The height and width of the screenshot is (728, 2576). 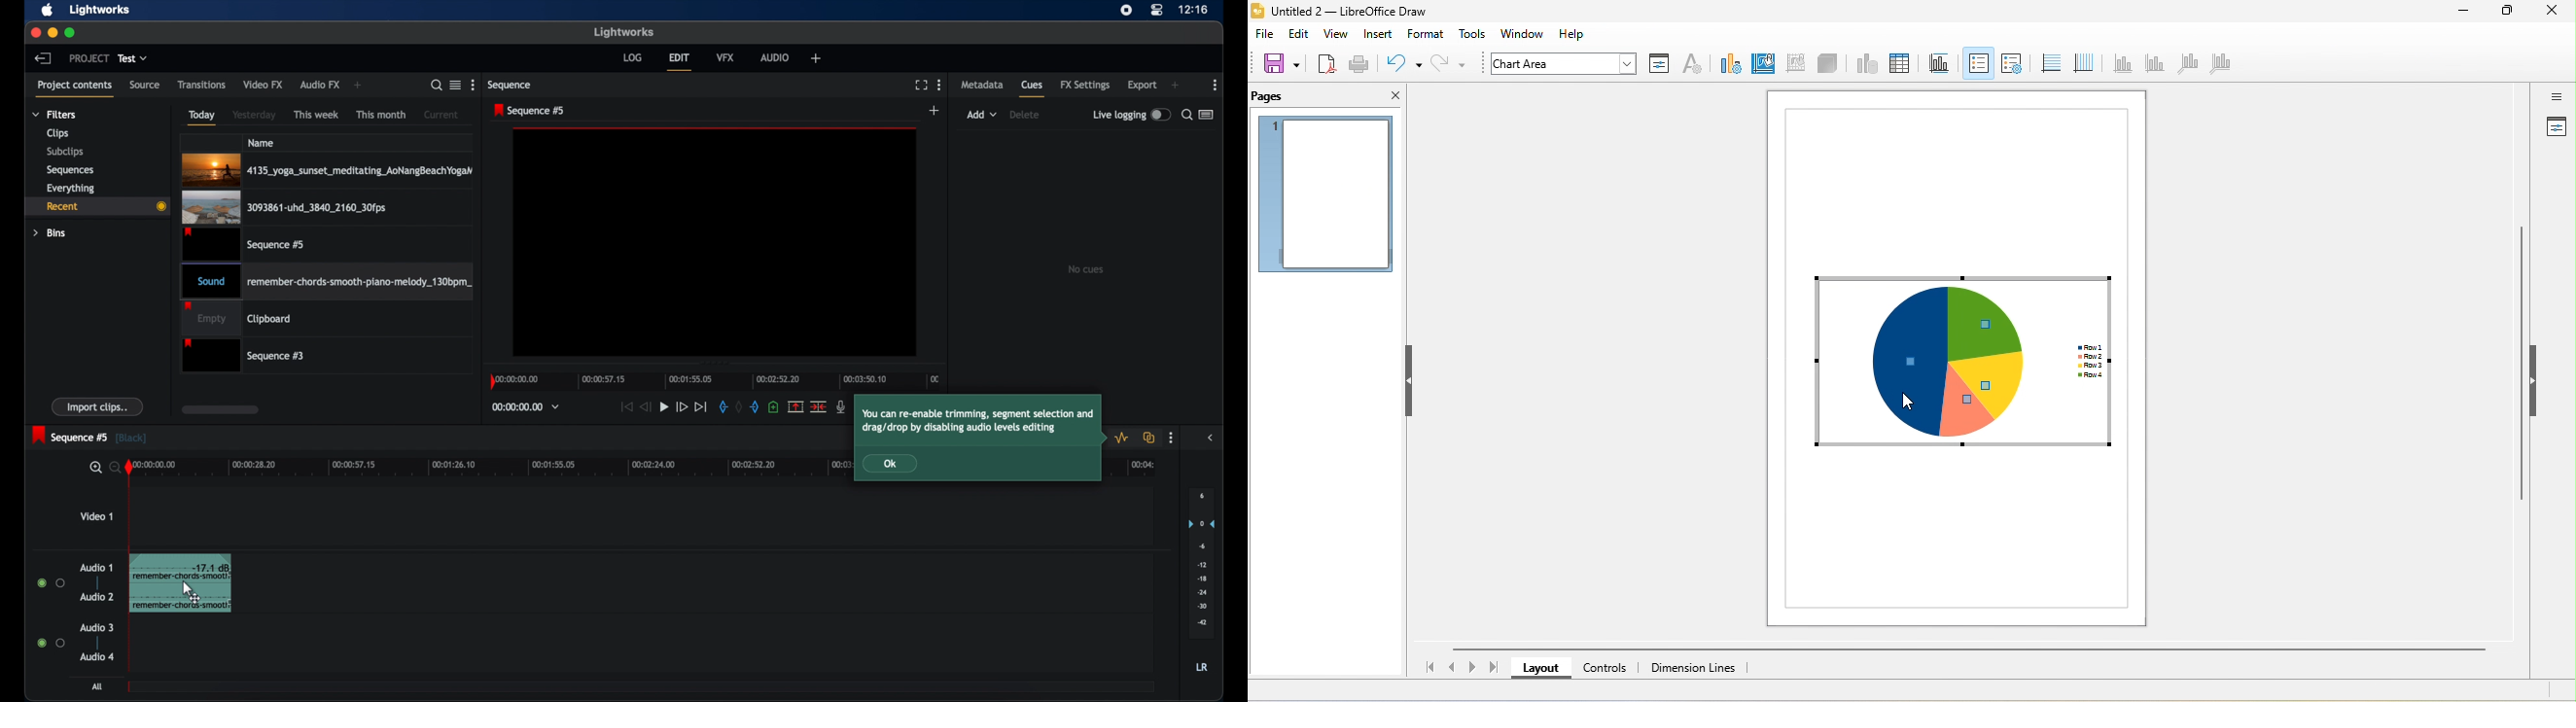 I want to click on more options, so click(x=1171, y=438).